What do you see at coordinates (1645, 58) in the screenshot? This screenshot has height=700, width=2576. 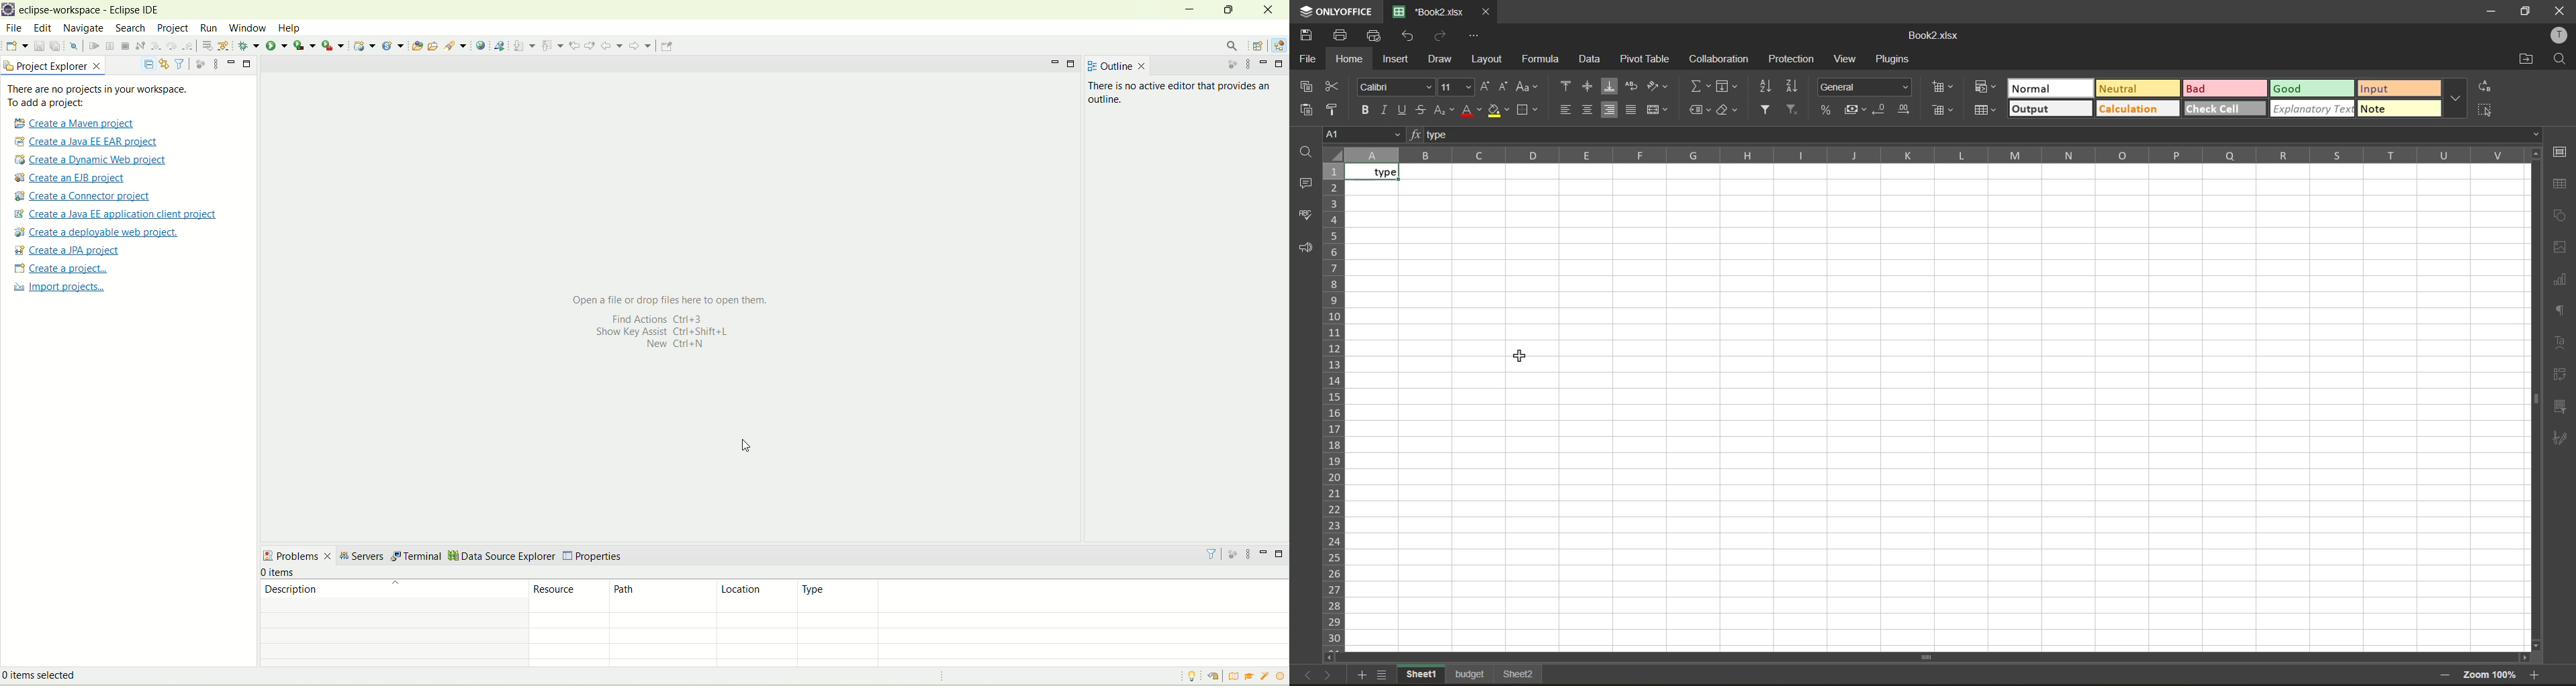 I see `pivot table` at bounding box center [1645, 58].